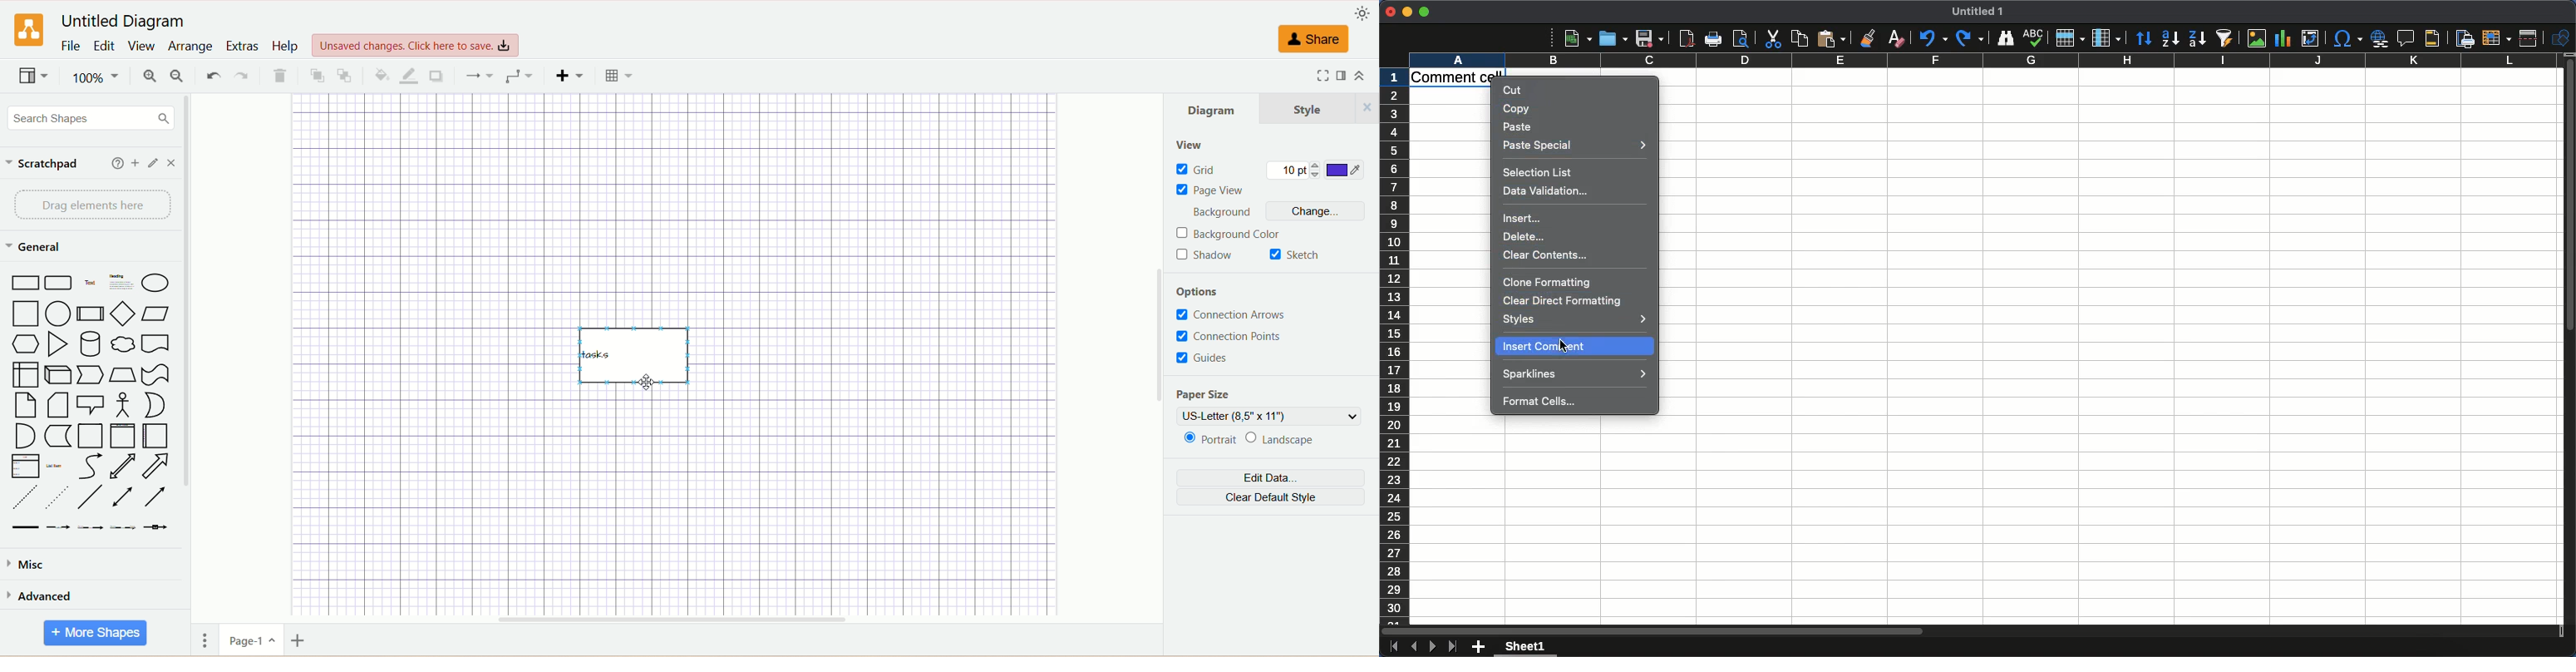 The width and height of the screenshot is (2576, 672). What do you see at coordinates (1575, 38) in the screenshot?
I see `New` at bounding box center [1575, 38].